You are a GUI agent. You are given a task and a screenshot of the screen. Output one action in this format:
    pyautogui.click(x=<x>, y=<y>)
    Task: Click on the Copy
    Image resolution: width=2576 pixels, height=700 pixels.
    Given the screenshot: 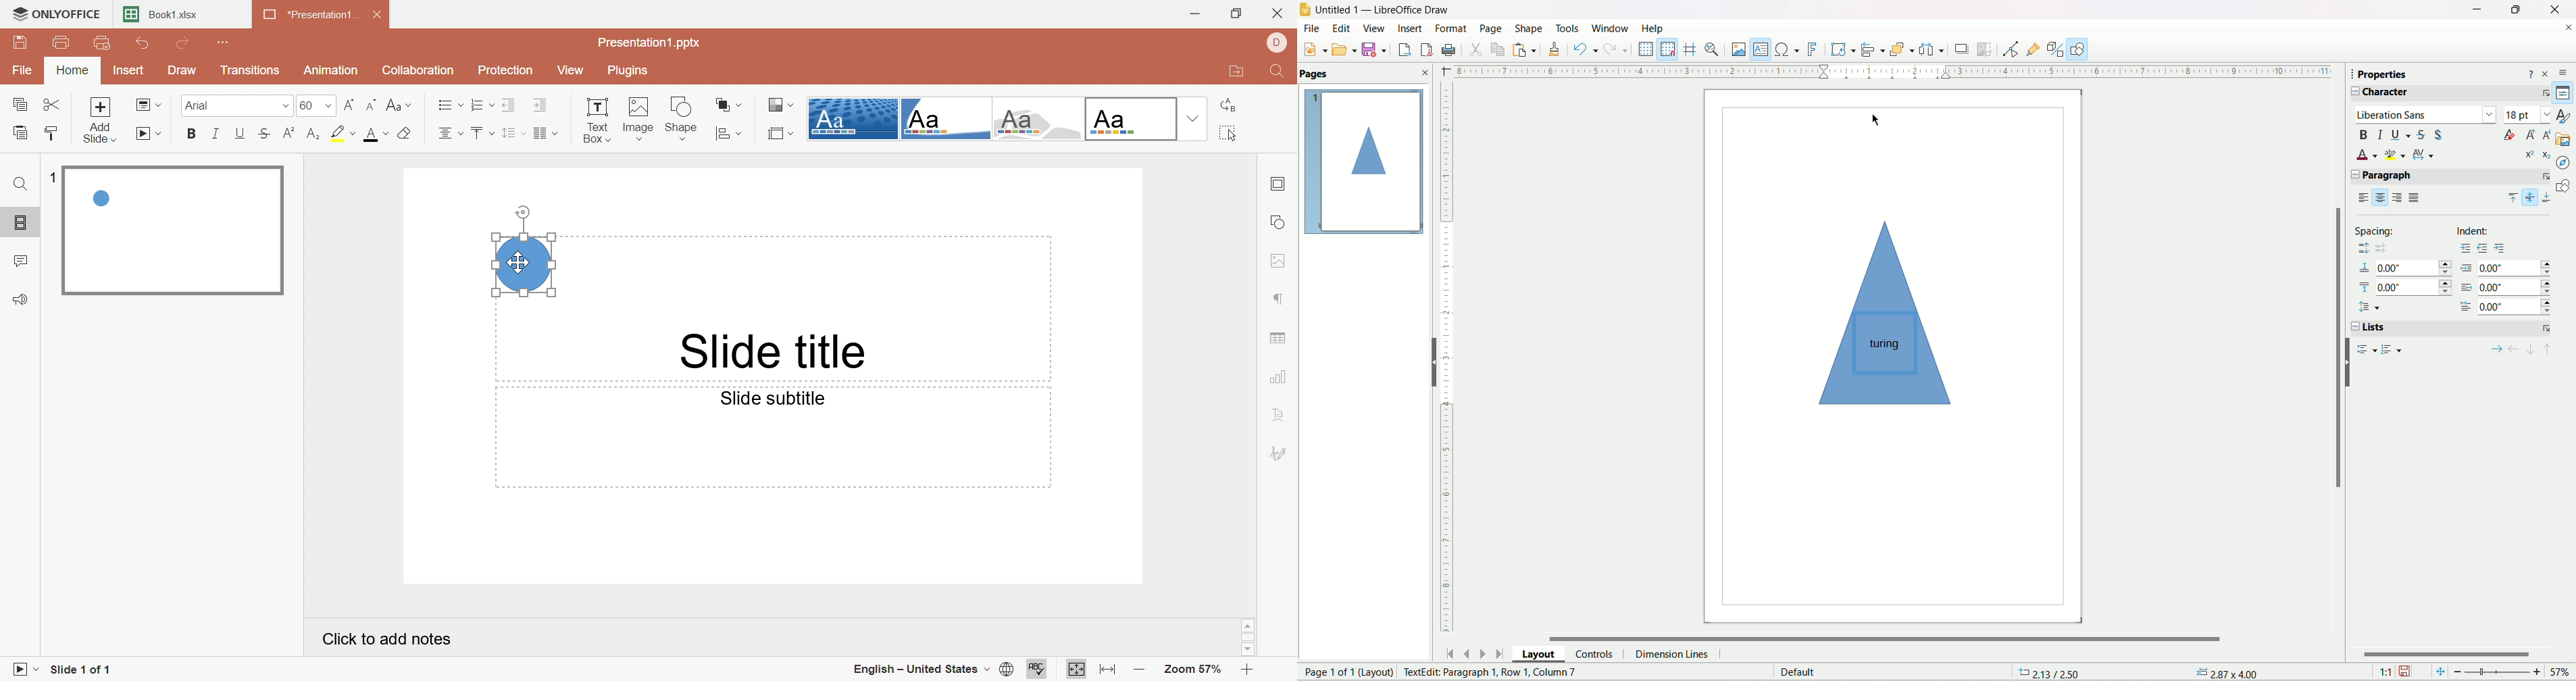 What is the action you would take?
    pyautogui.click(x=20, y=105)
    